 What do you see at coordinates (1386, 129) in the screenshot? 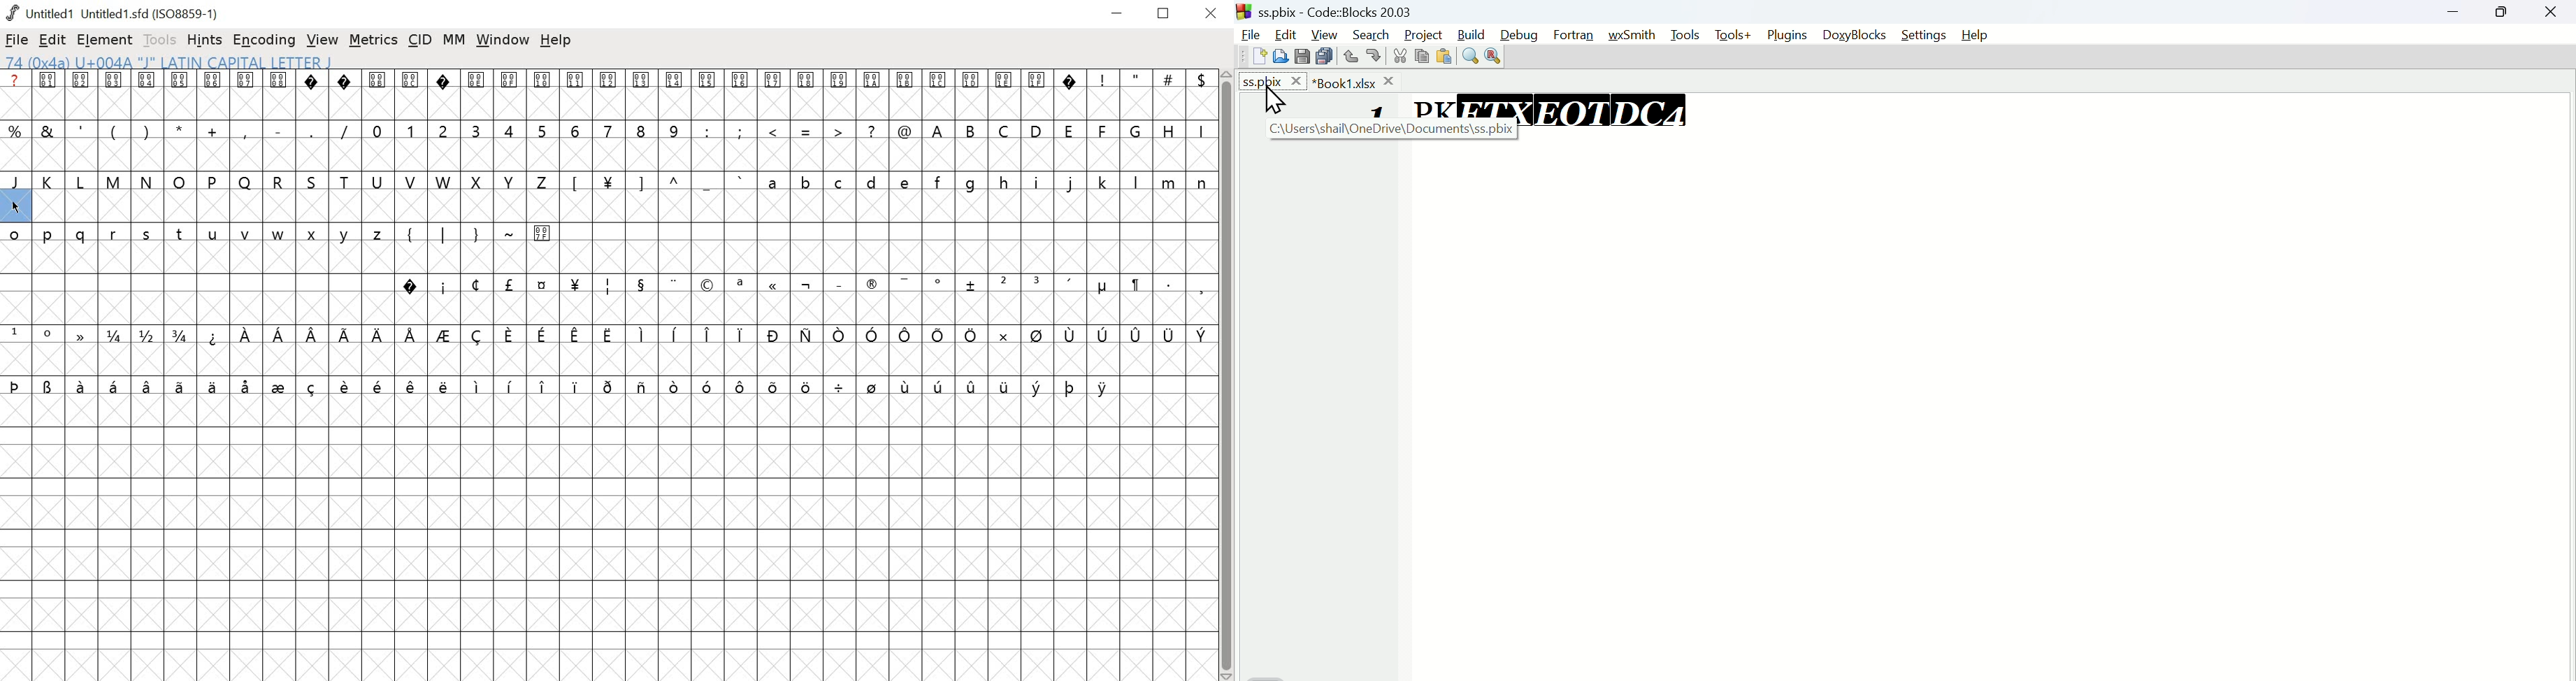
I see `c:\users\shail\onedrive\documents\ss.pbix` at bounding box center [1386, 129].